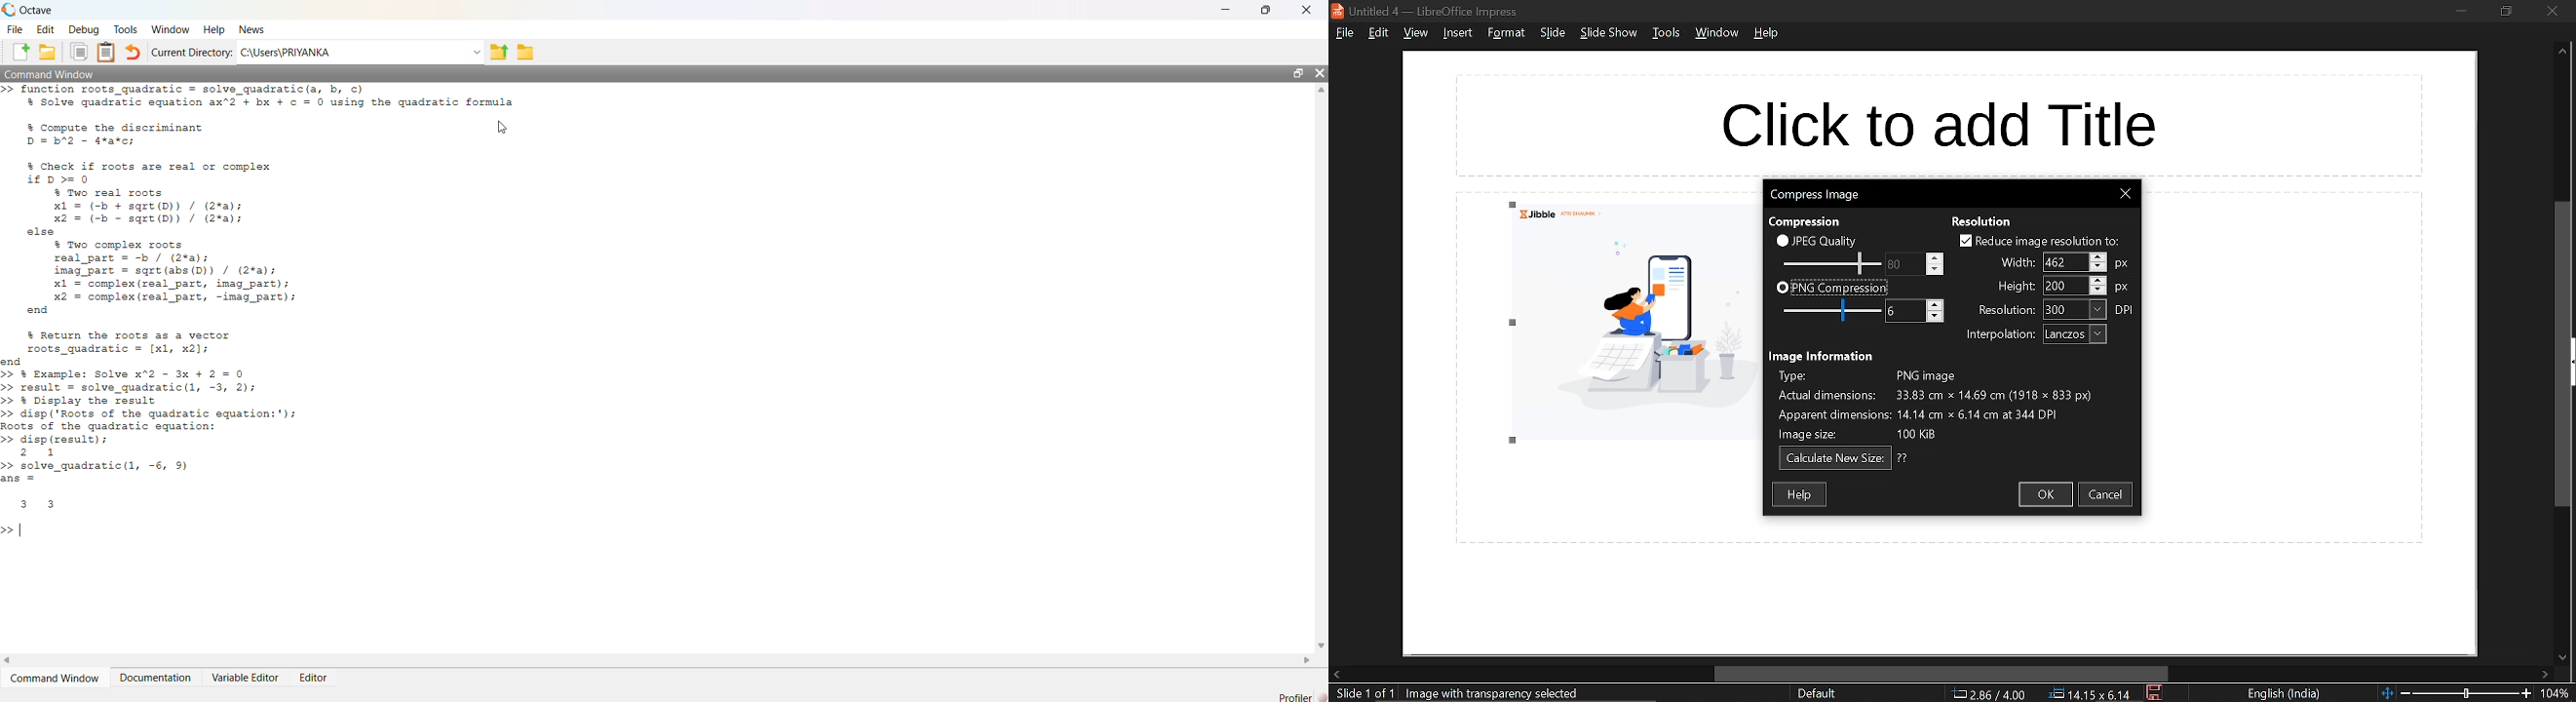 This screenshot has height=728, width=2576. I want to click on current window, so click(1814, 193).